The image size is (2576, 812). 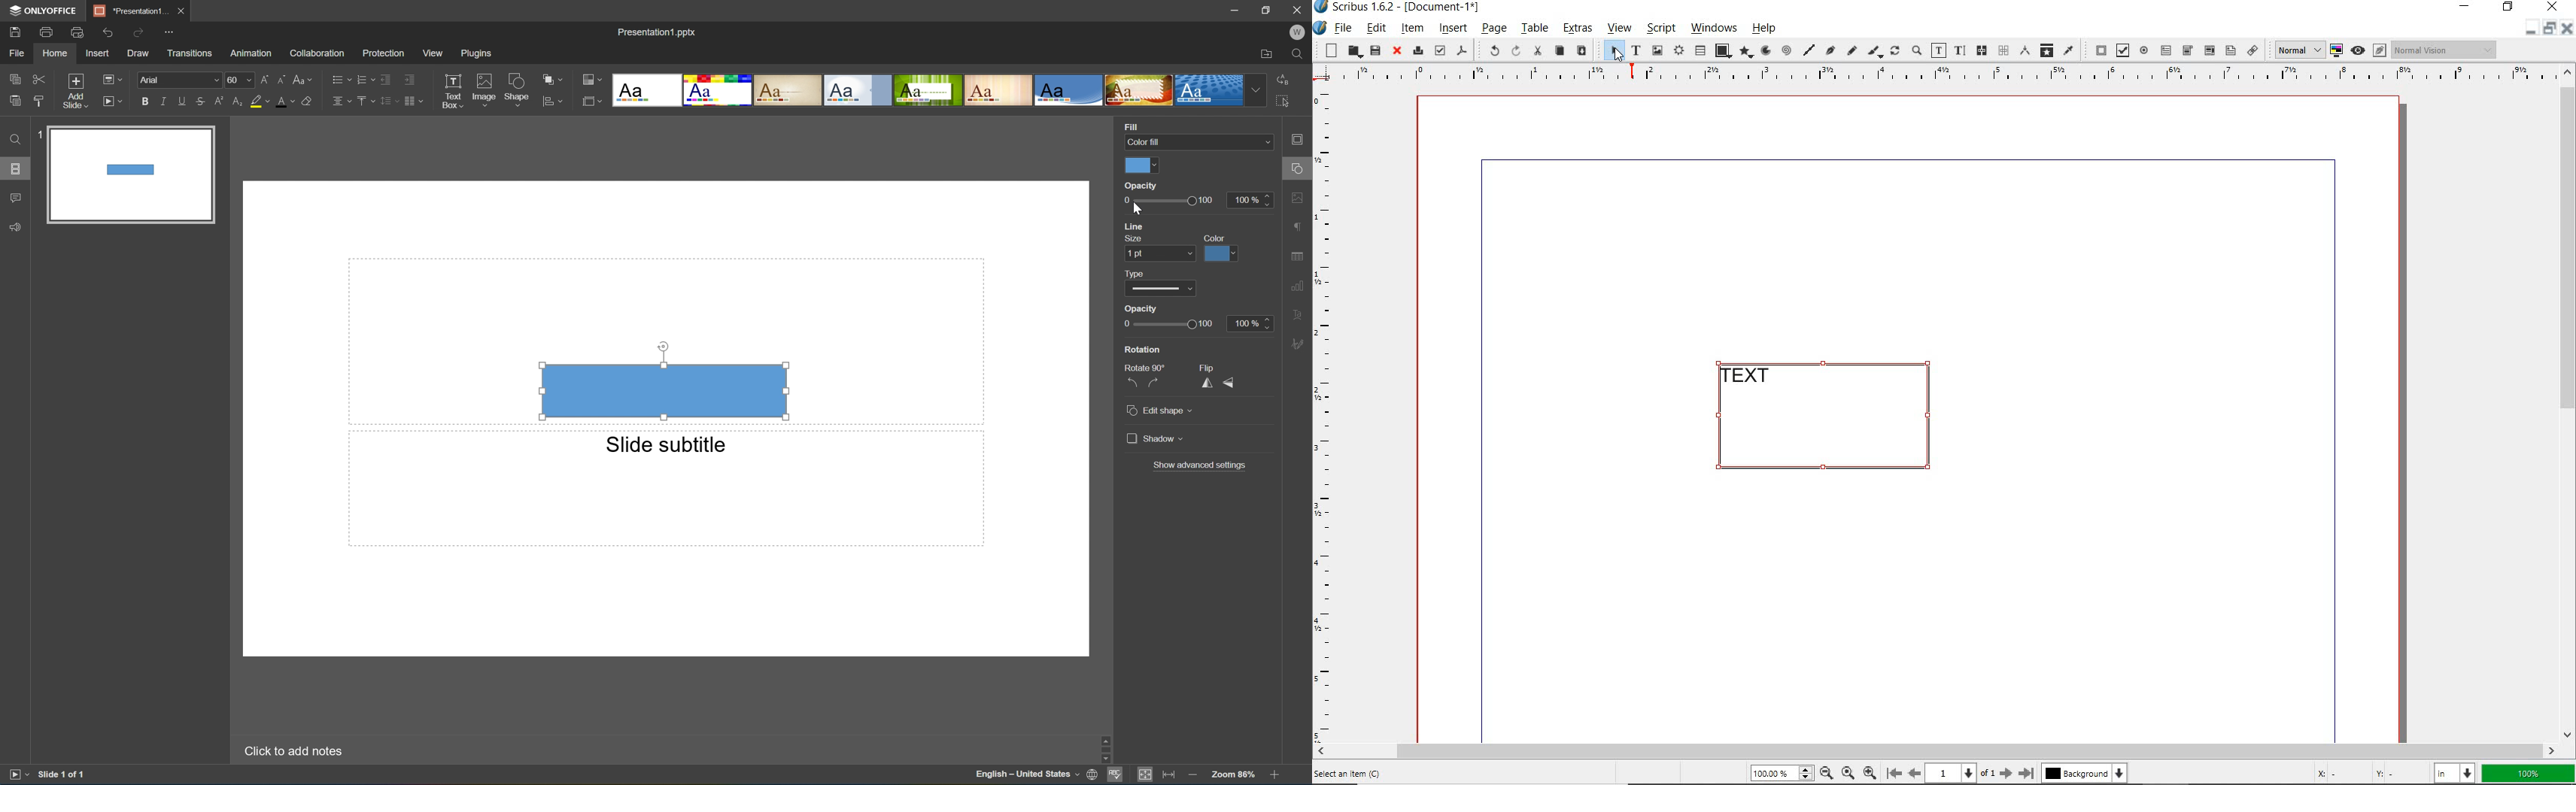 What do you see at coordinates (181, 100) in the screenshot?
I see `Underline` at bounding box center [181, 100].